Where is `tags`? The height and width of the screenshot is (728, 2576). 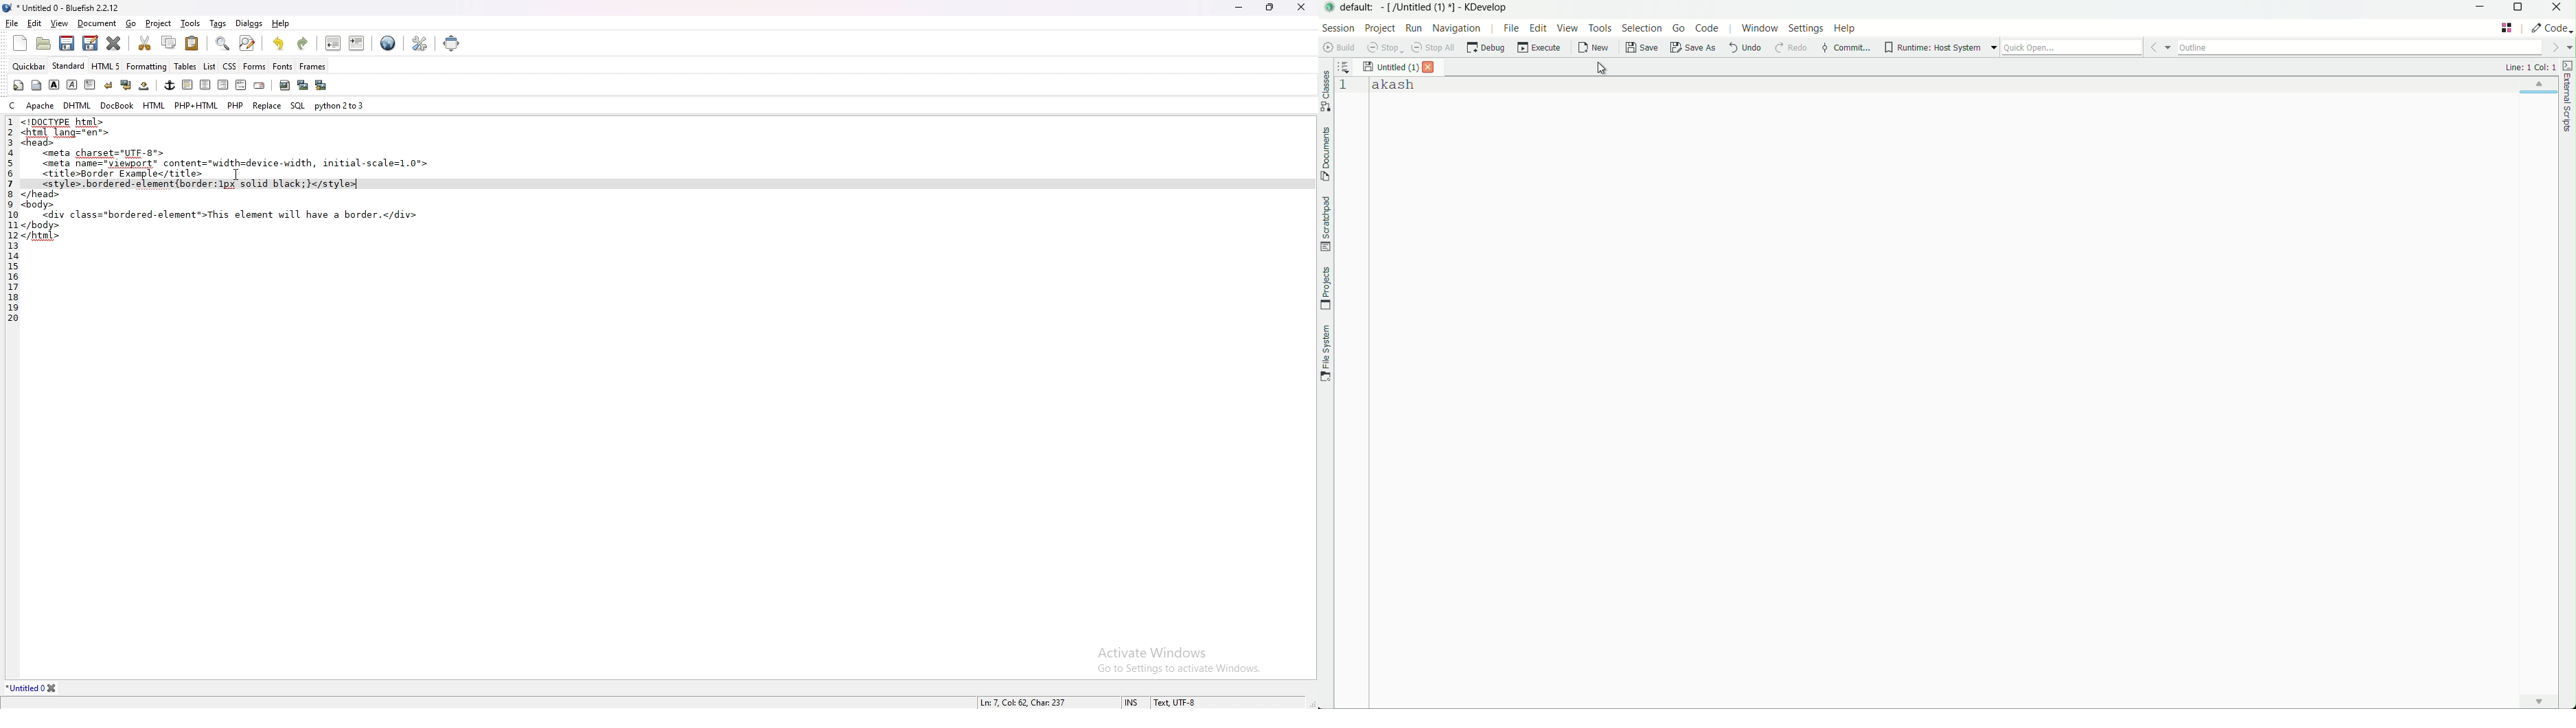
tags is located at coordinates (219, 24).